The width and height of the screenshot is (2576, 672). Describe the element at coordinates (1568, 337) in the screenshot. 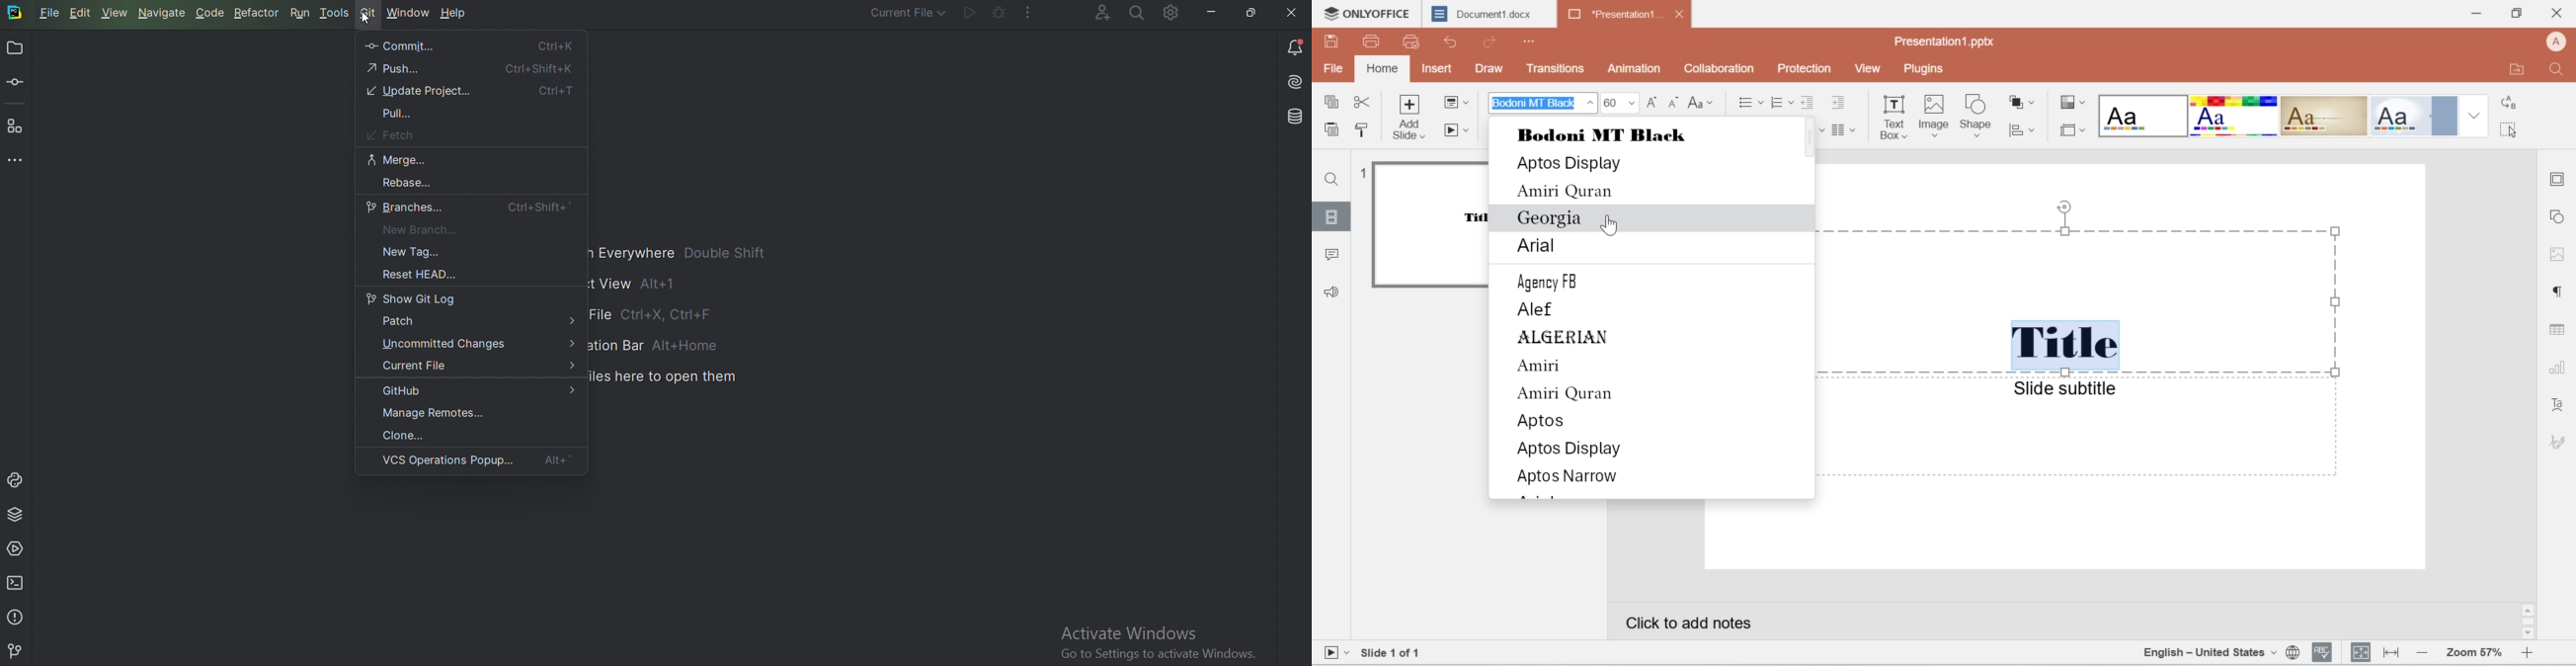

I see `ALGERIAN` at that location.